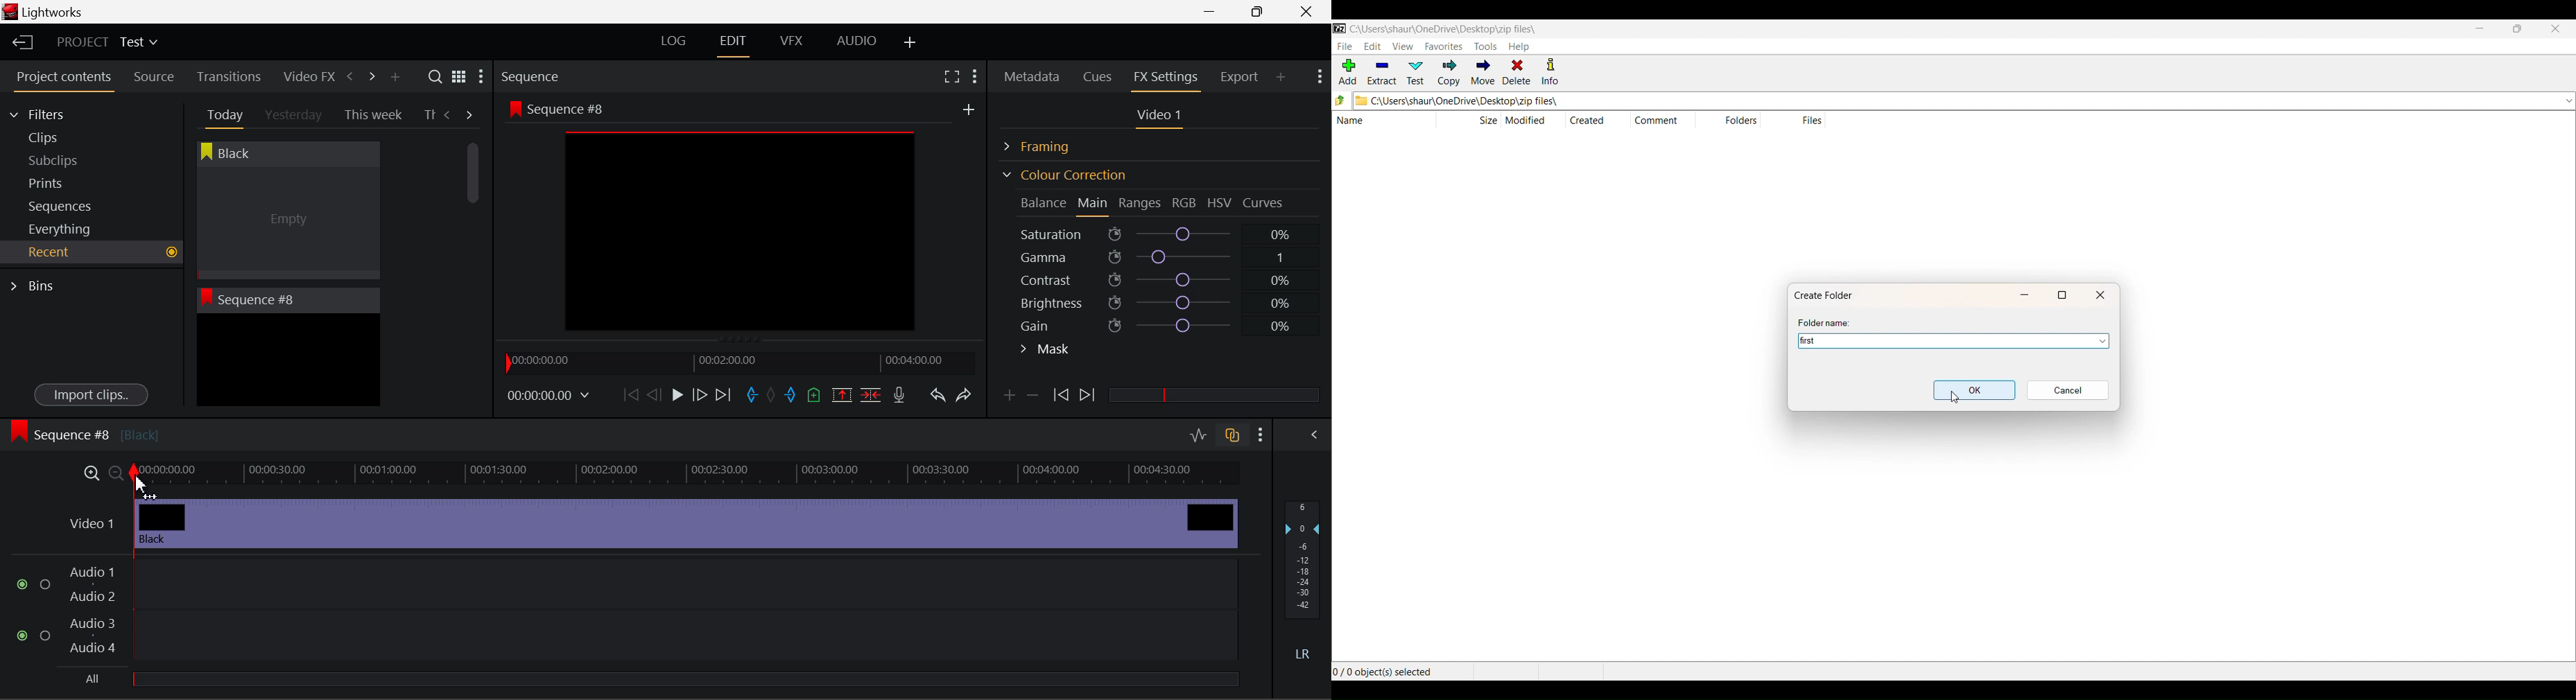  Describe the element at coordinates (1161, 118) in the screenshot. I see `Video 1 Settings` at that location.